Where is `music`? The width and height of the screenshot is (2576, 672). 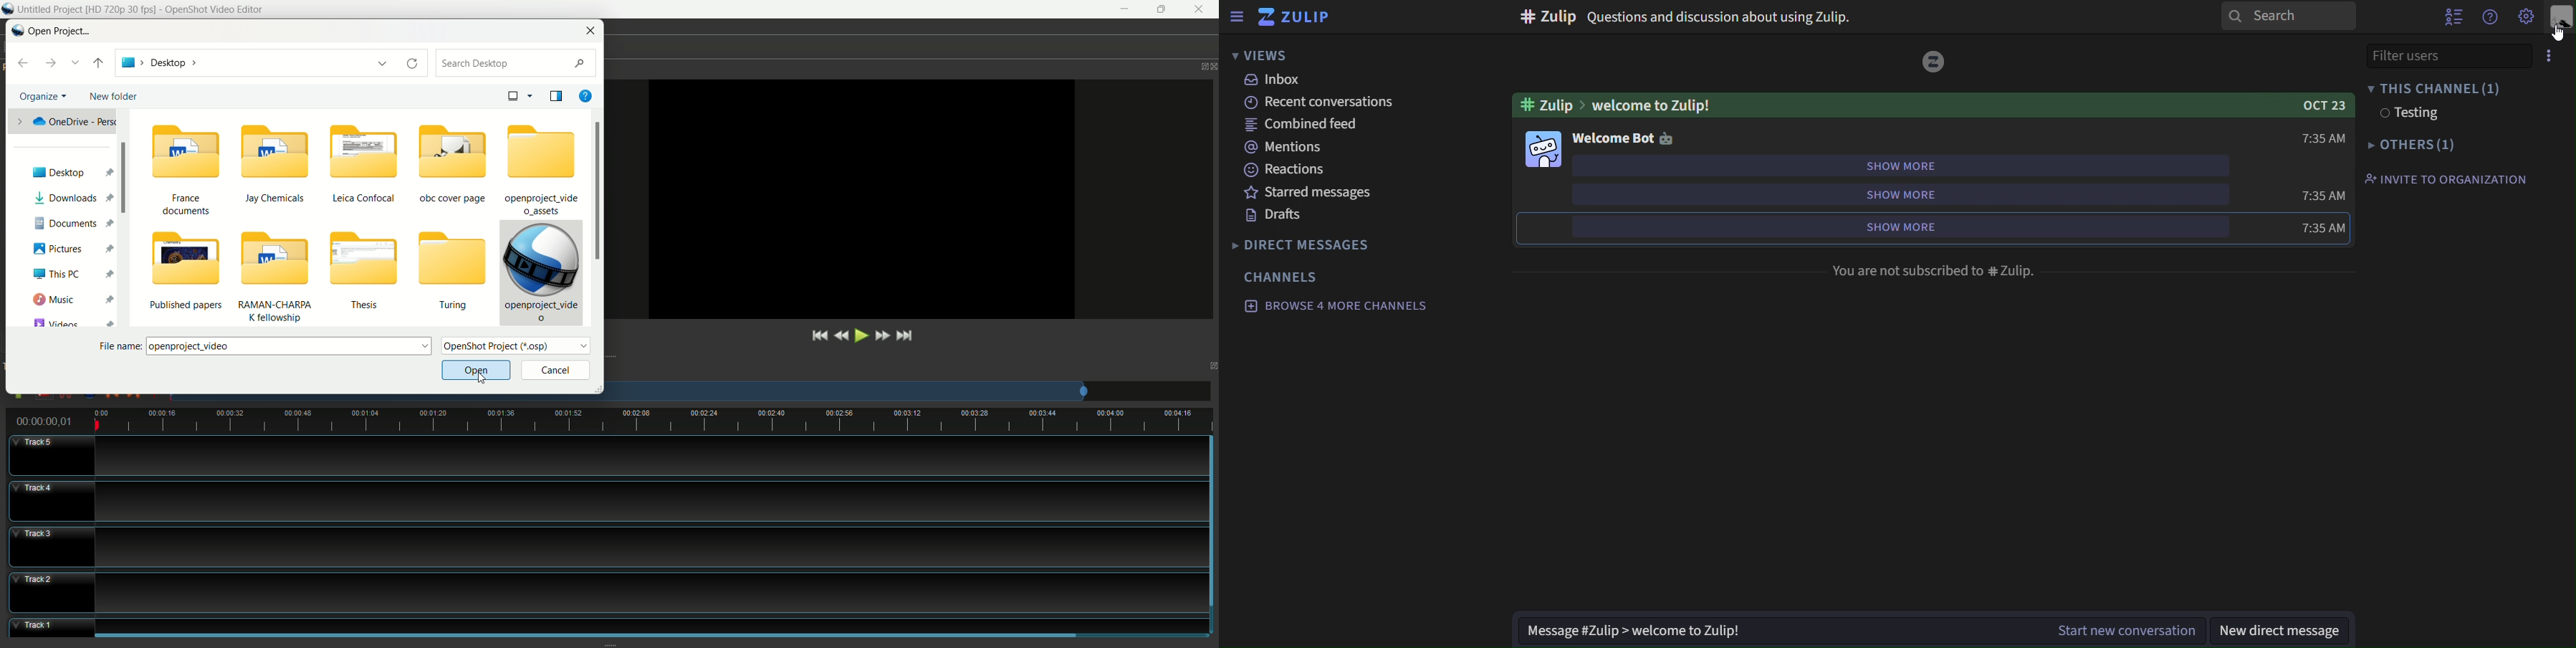
music is located at coordinates (71, 297).